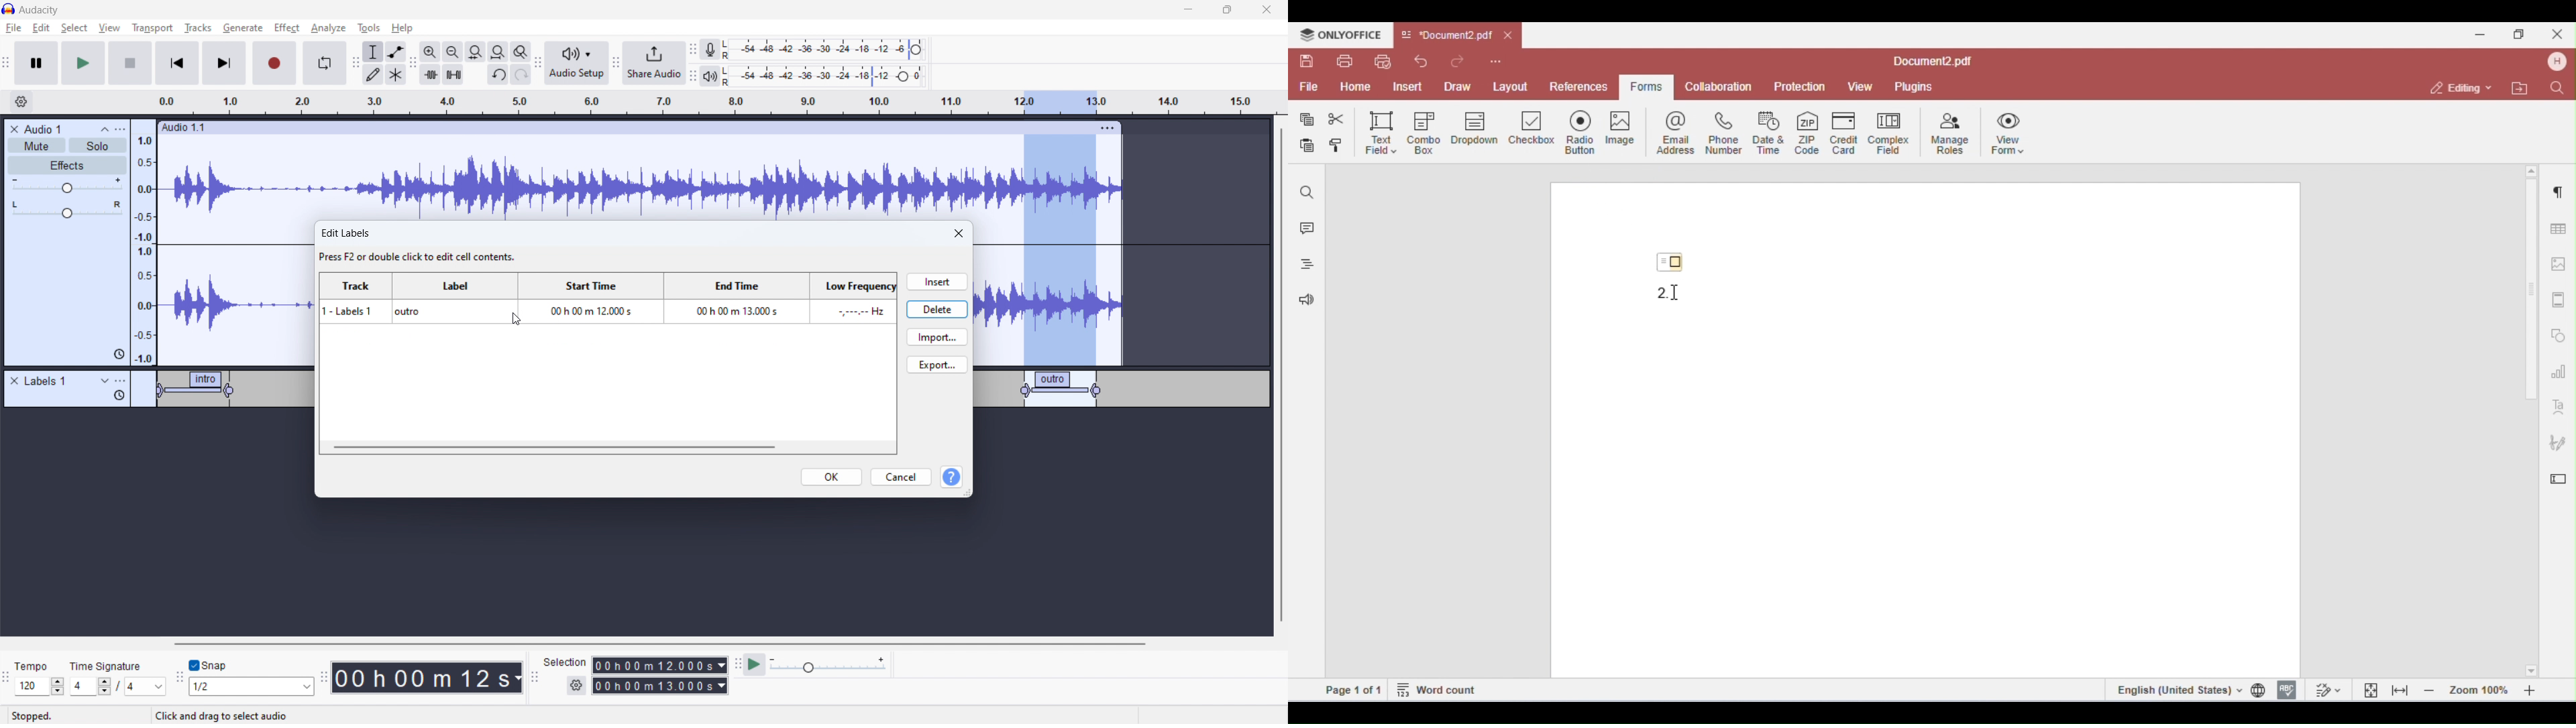 The width and height of the screenshot is (2576, 728). Describe the element at coordinates (40, 715) in the screenshot. I see `stopped.` at that location.